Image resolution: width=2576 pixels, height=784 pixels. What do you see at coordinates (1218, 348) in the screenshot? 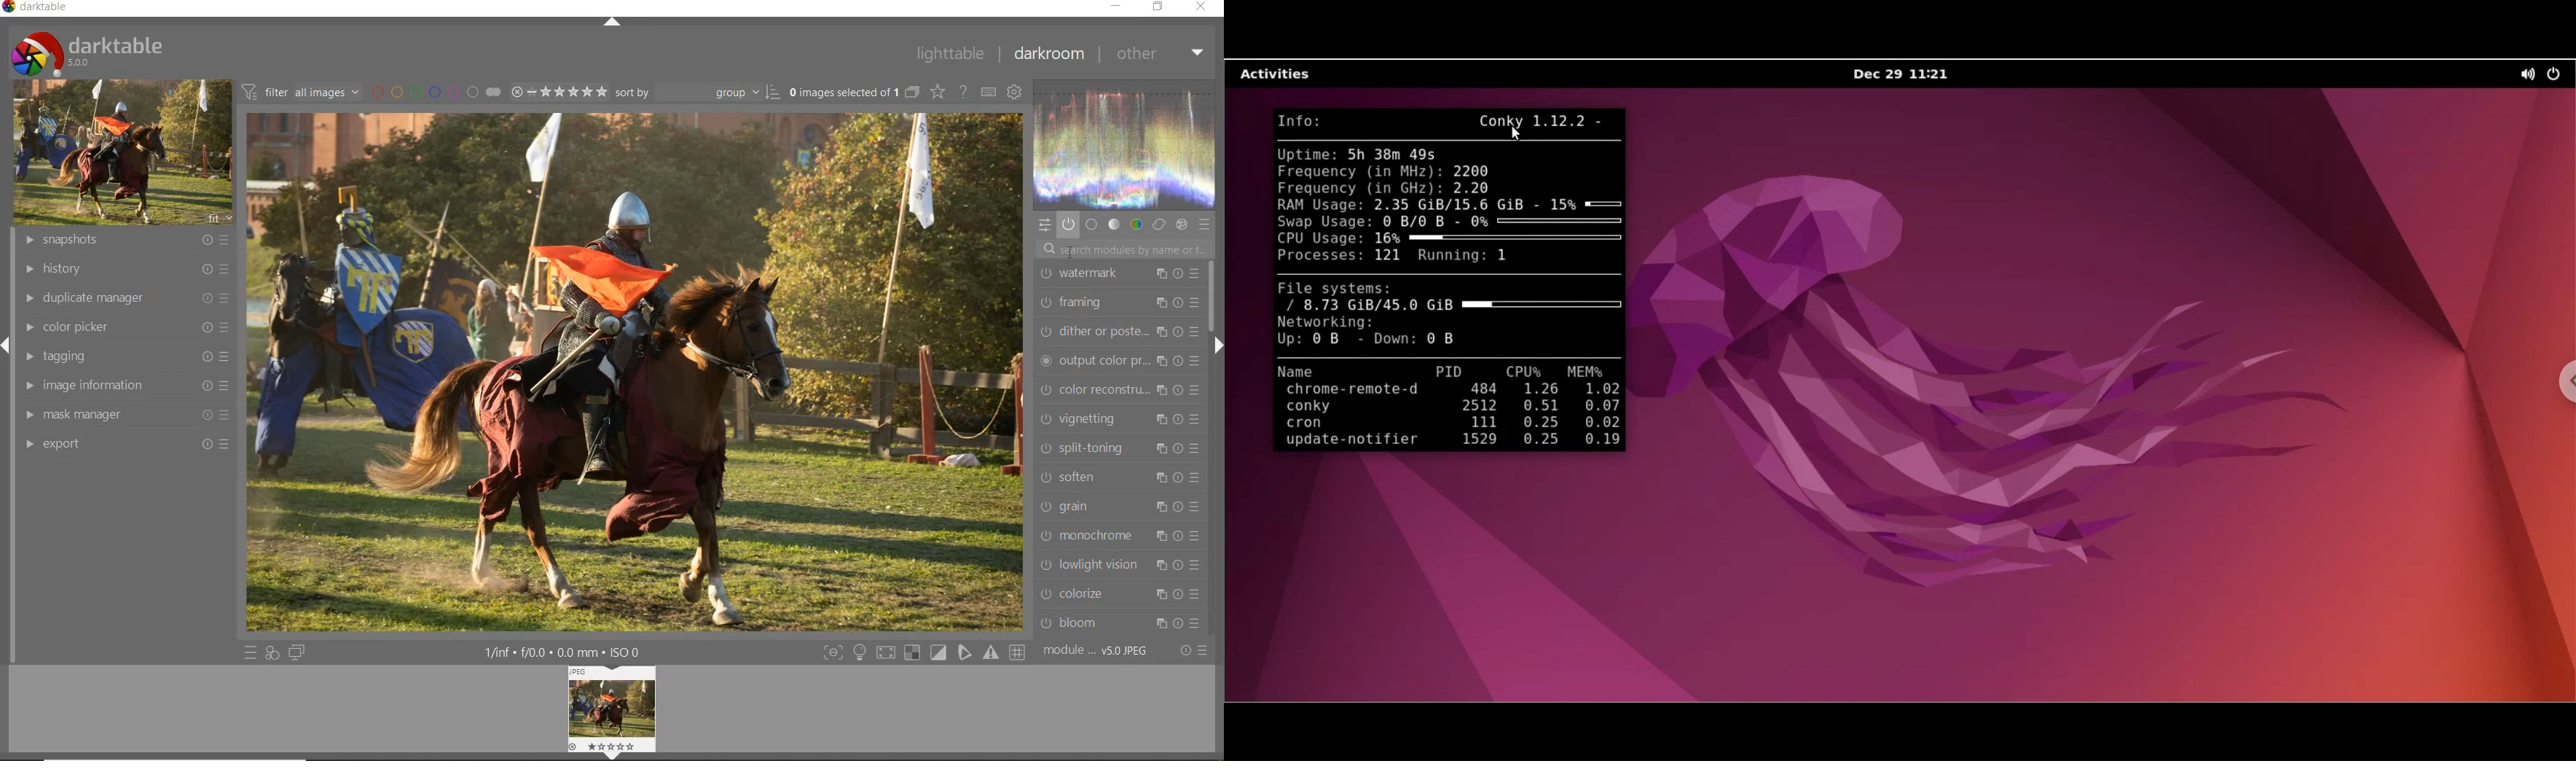
I see `expand/collapse` at bounding box center [1218, 348].